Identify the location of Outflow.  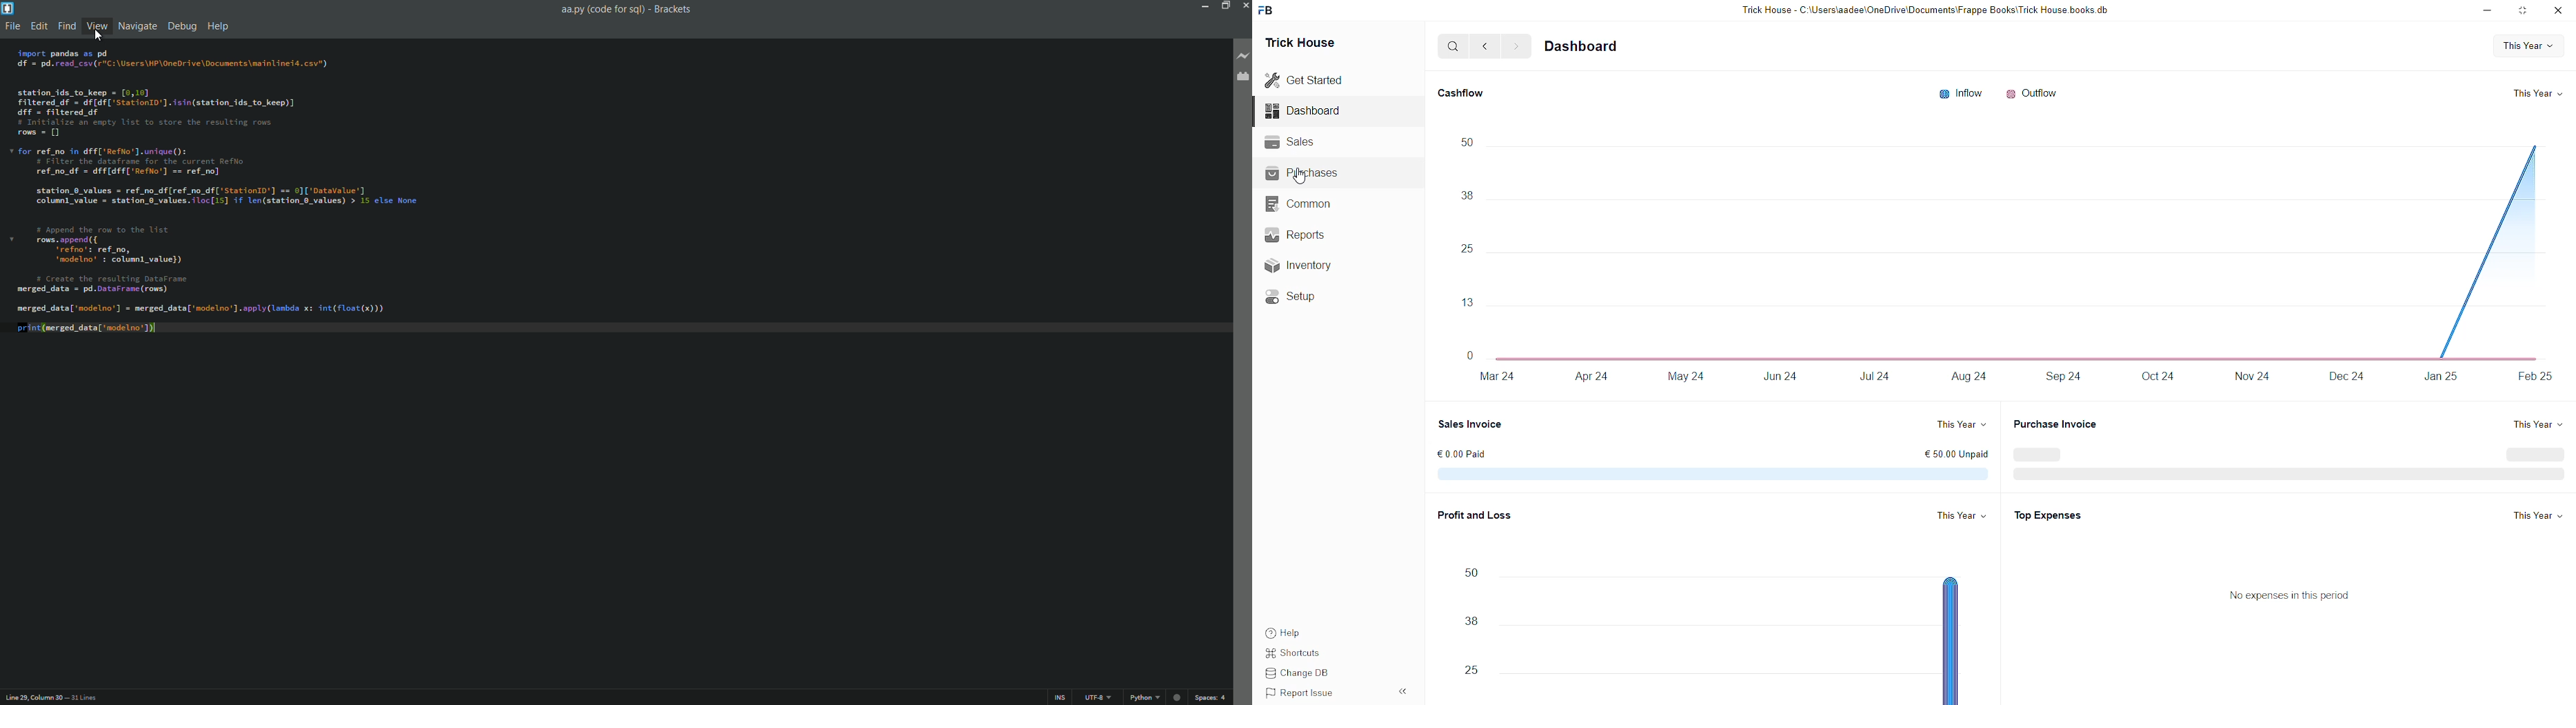
(2031, 91).